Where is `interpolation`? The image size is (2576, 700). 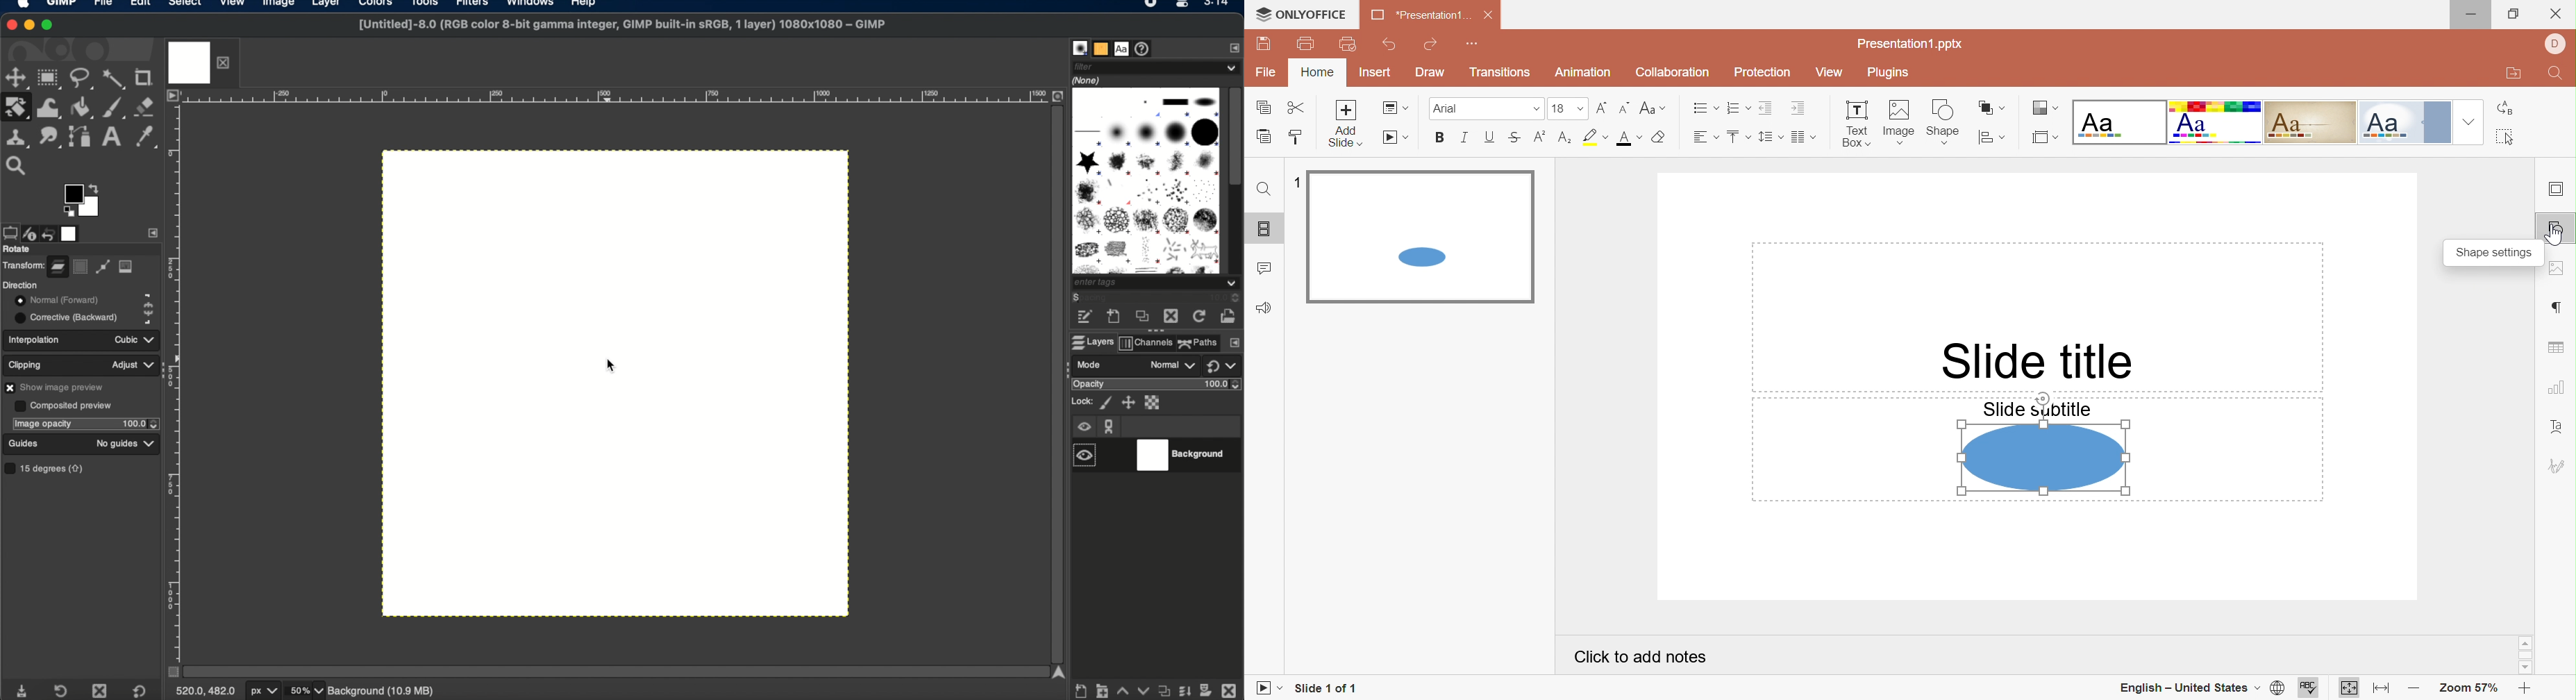 interpolation is located at coordinates (37, 339).